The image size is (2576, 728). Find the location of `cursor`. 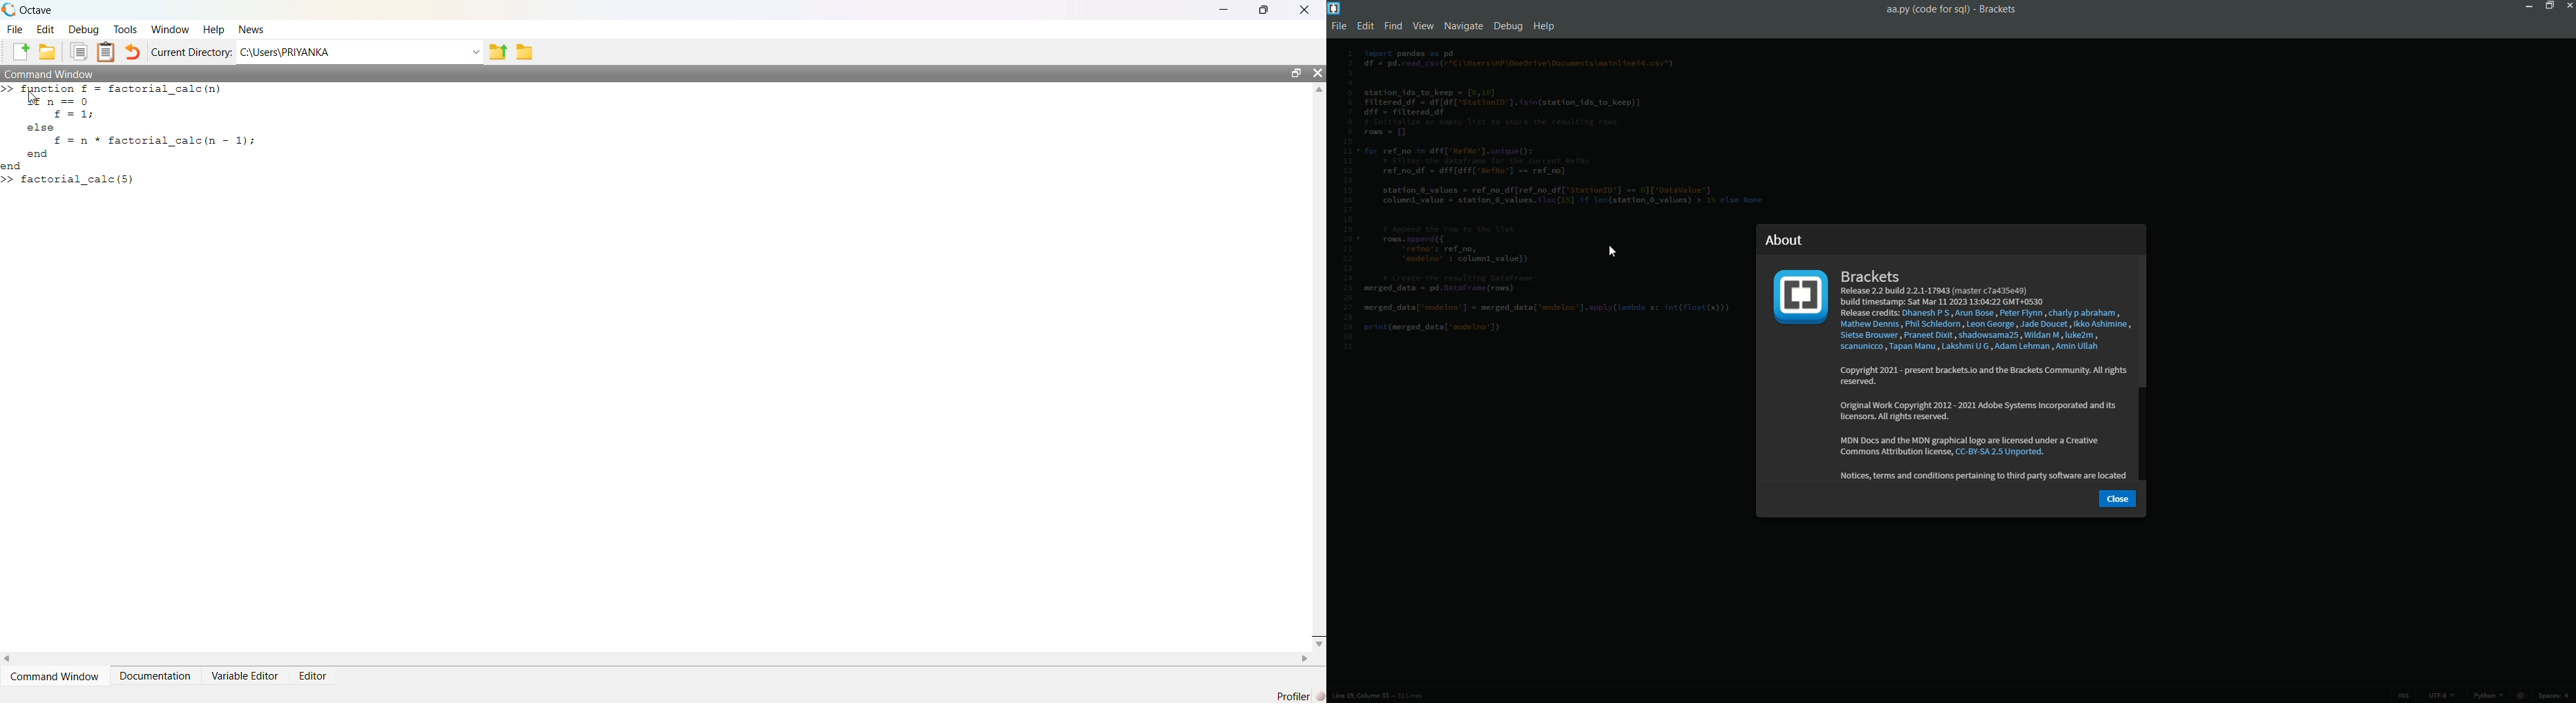

cursor is located at coordinates (32, 99).